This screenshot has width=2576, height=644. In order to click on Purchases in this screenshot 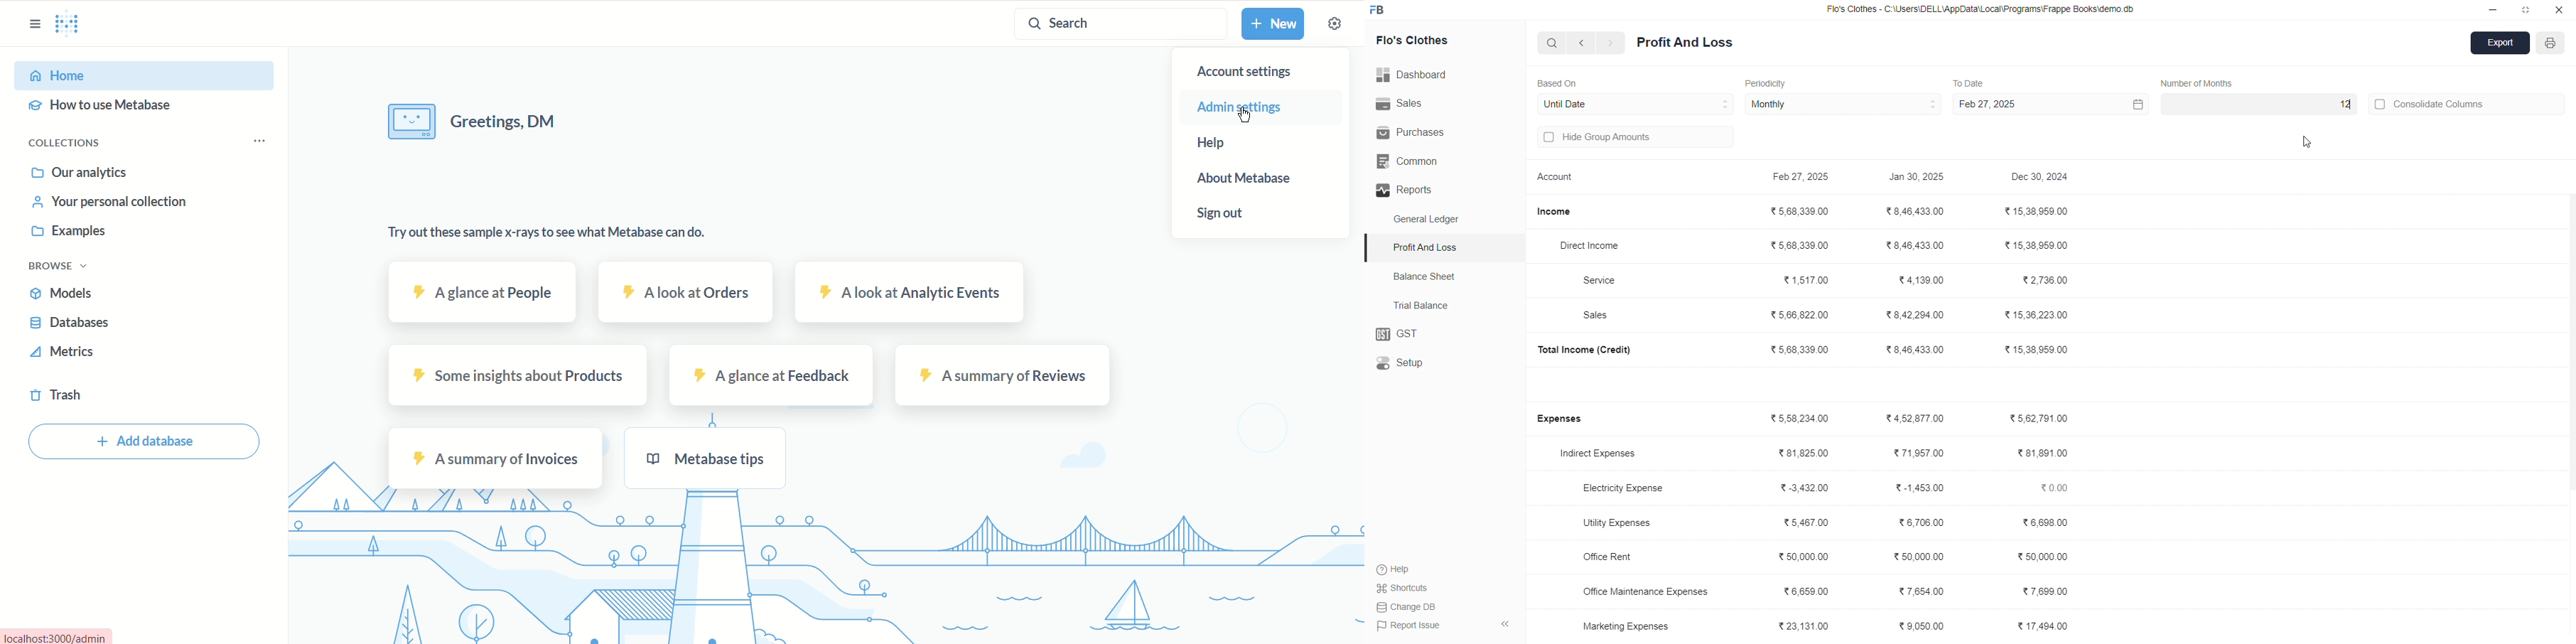, I will do `click(1426, 133)`.